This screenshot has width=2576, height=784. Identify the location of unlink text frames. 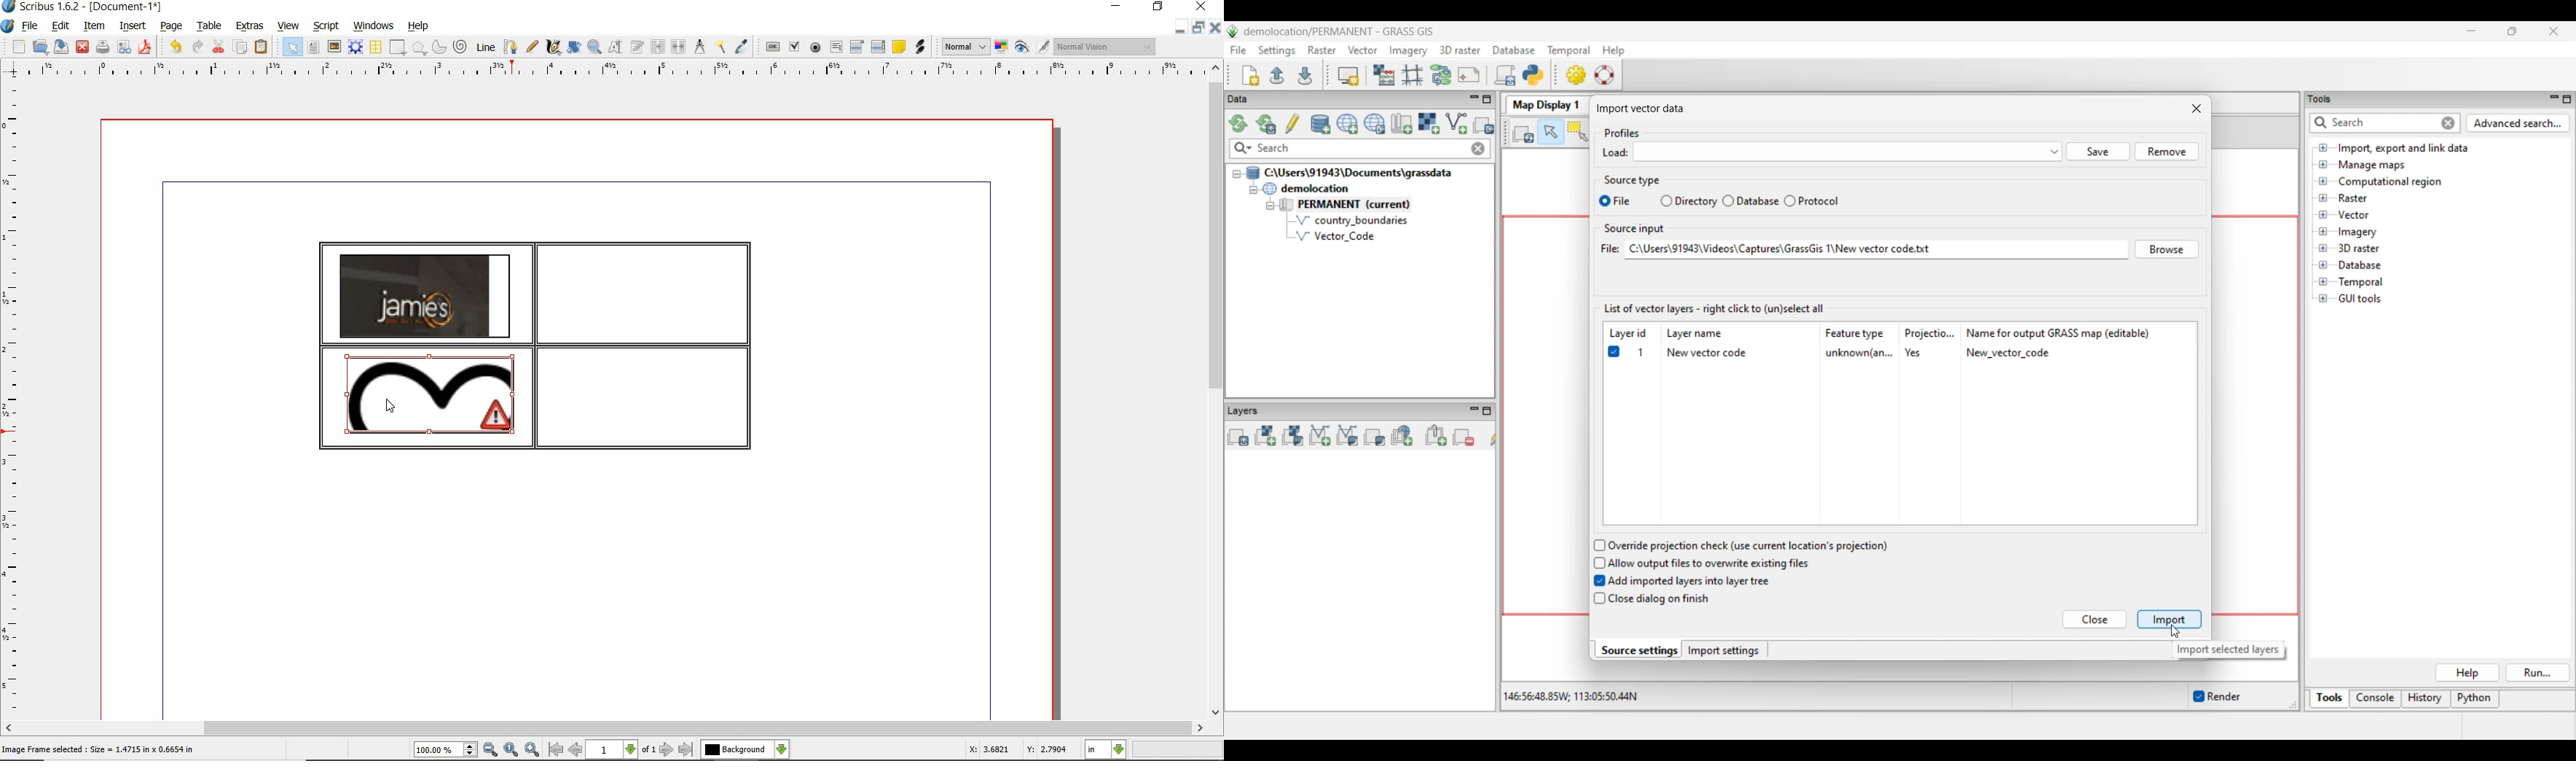
(680, 47).